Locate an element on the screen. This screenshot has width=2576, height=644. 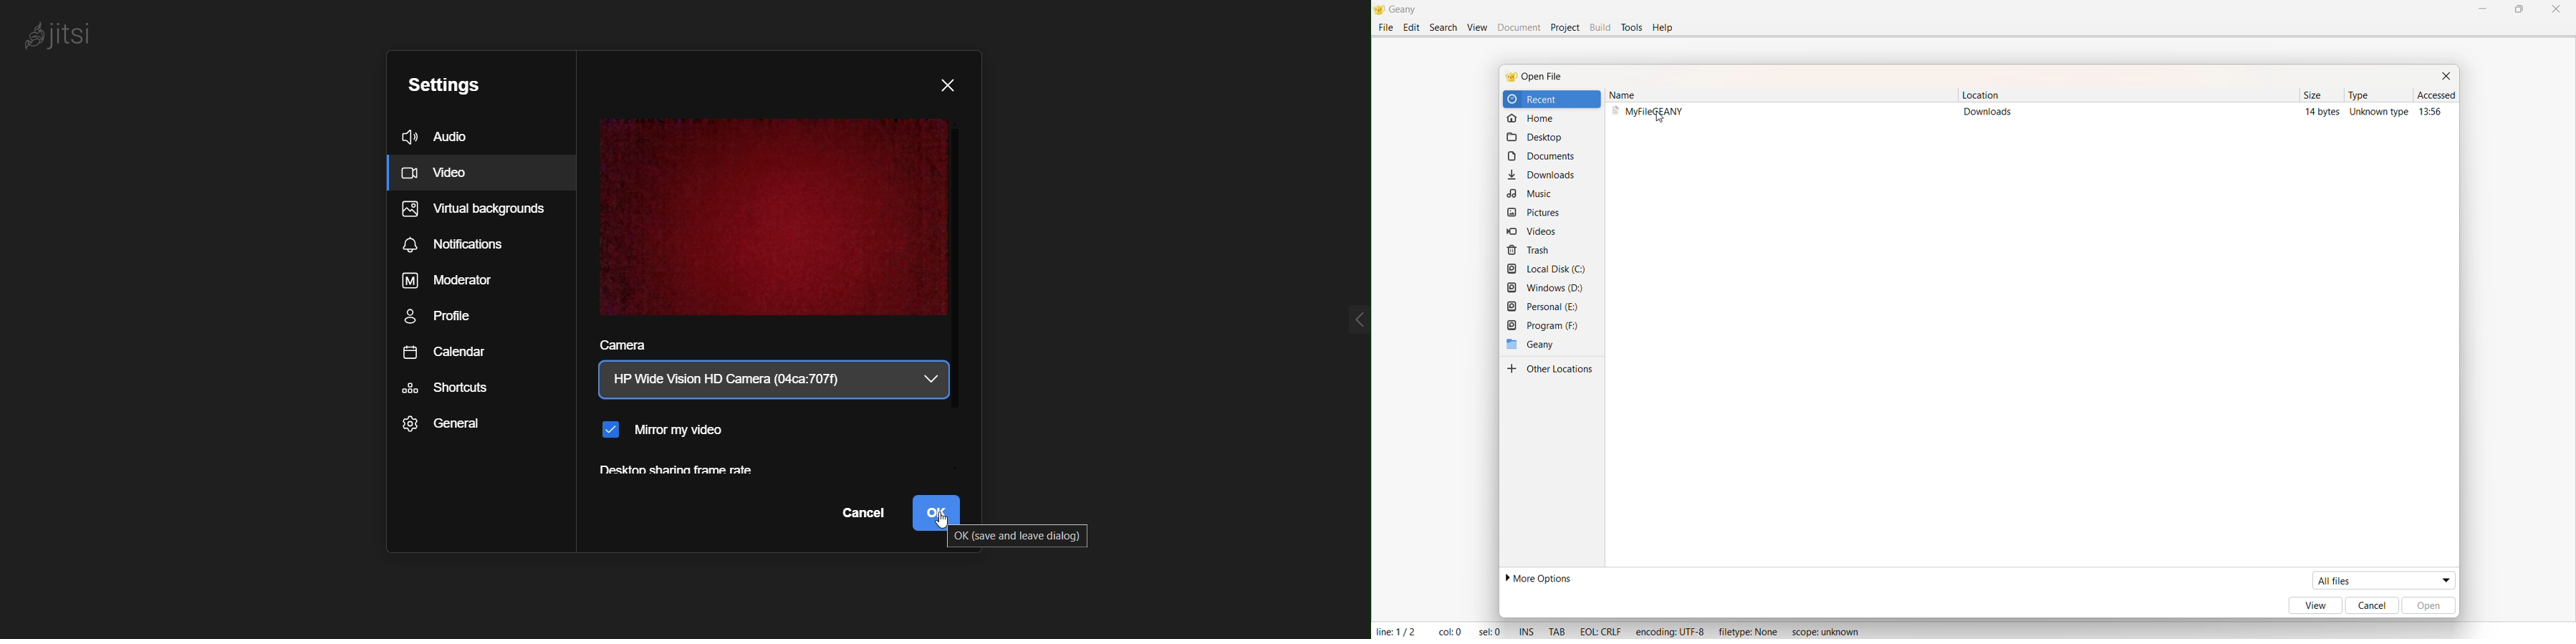
notifications is located at coordinates (465, 244).